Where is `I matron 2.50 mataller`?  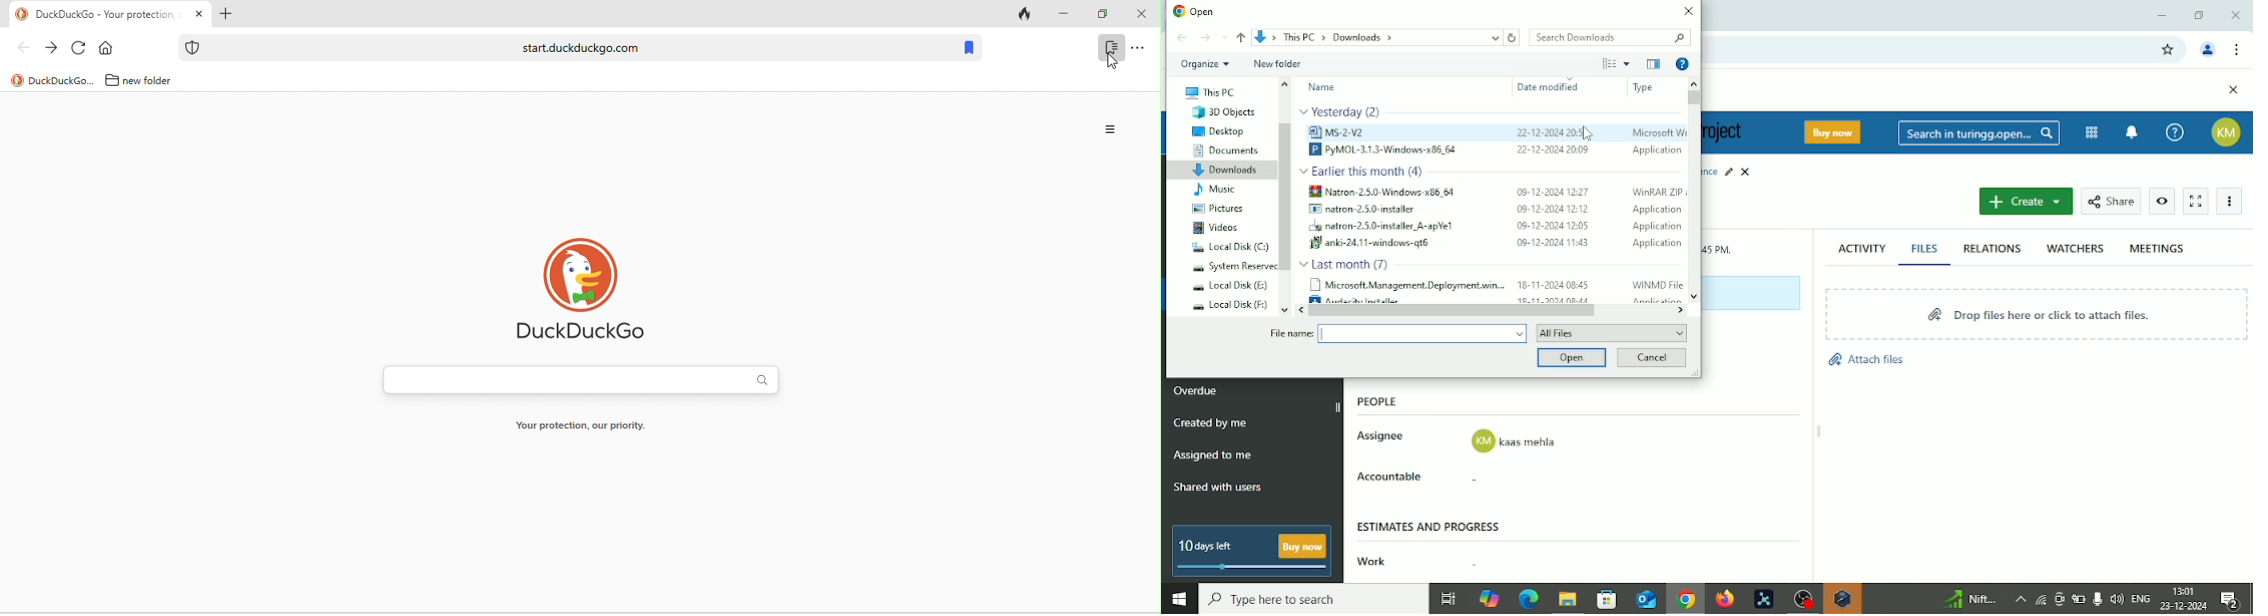 I matron 2.50 mataller is located at coordinates (1370, 209).